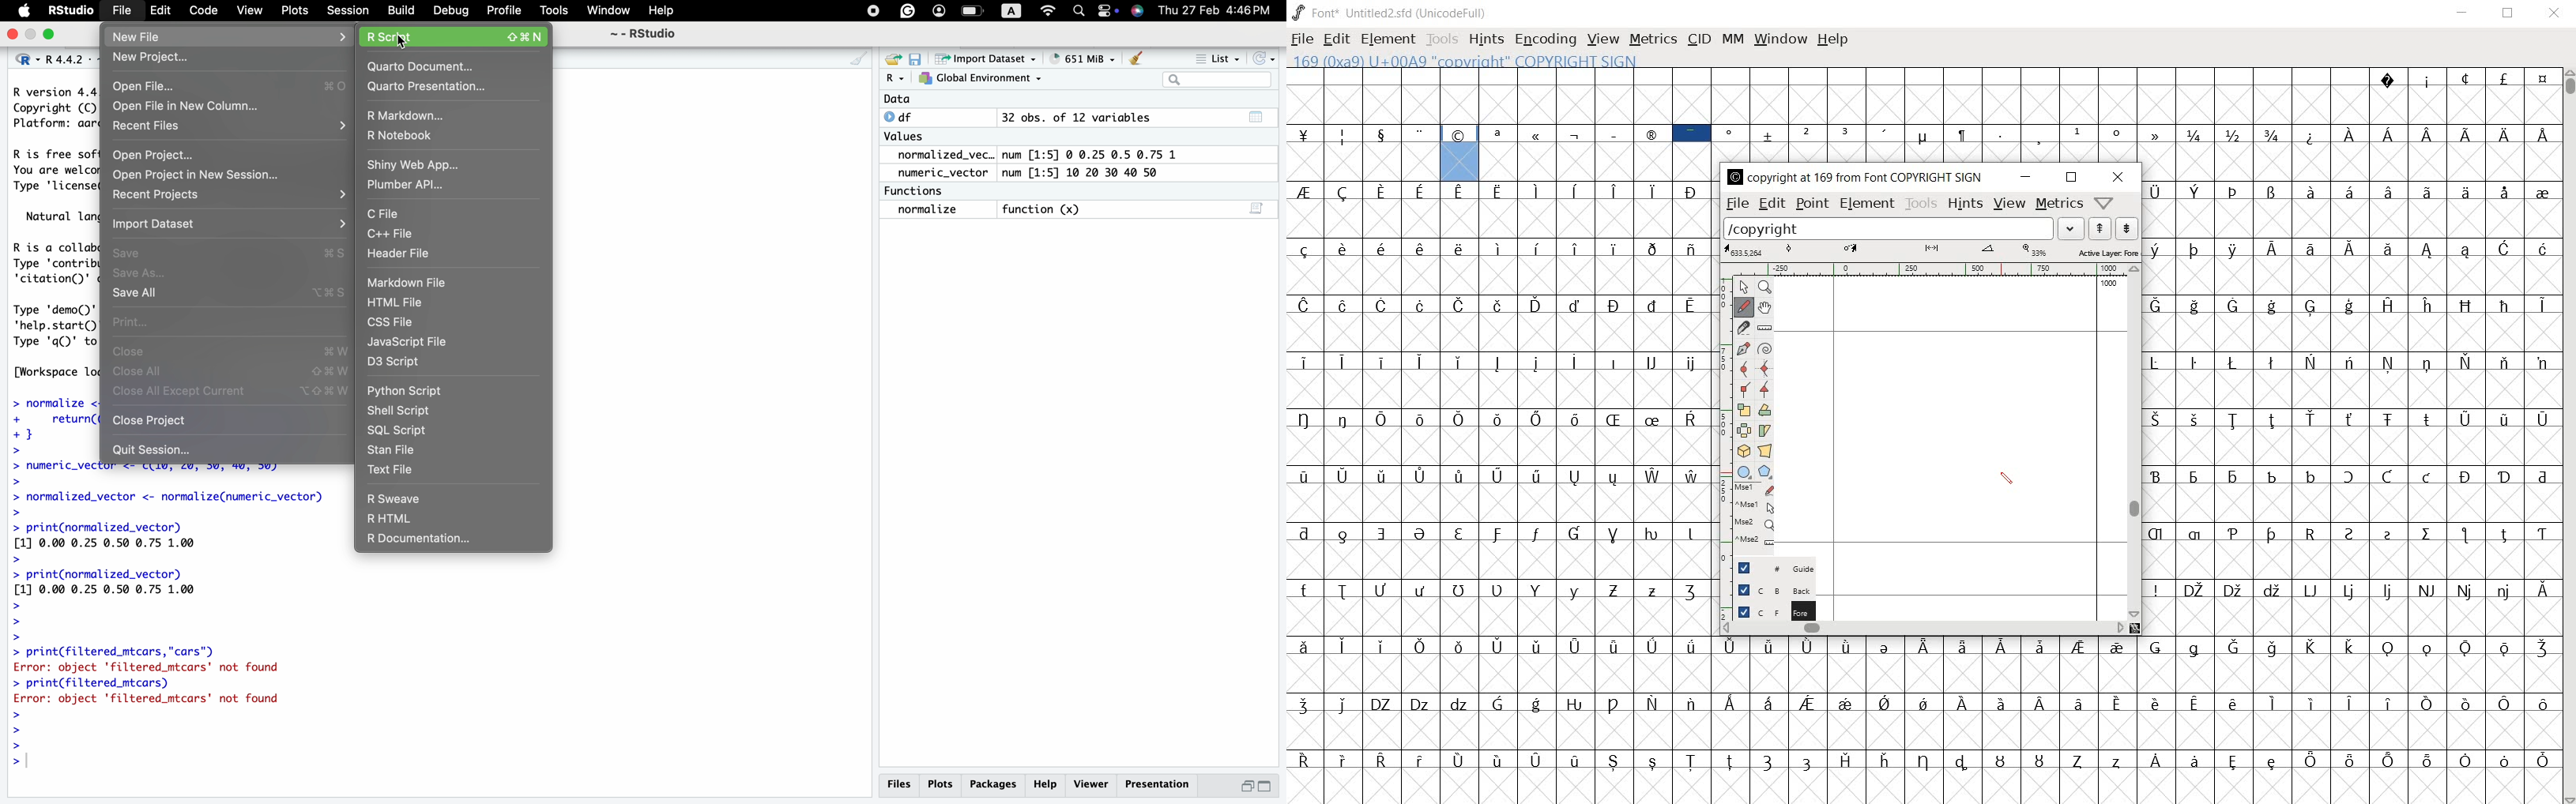 The width and height of the screenshot is (2576, 812). What do you see at coordinates (1854, 178) in the screenshot?
I see `COPYRIGHT AT 169 FROM FONT COPYRIGHT SIGN` at bounding box center [1854, 178].